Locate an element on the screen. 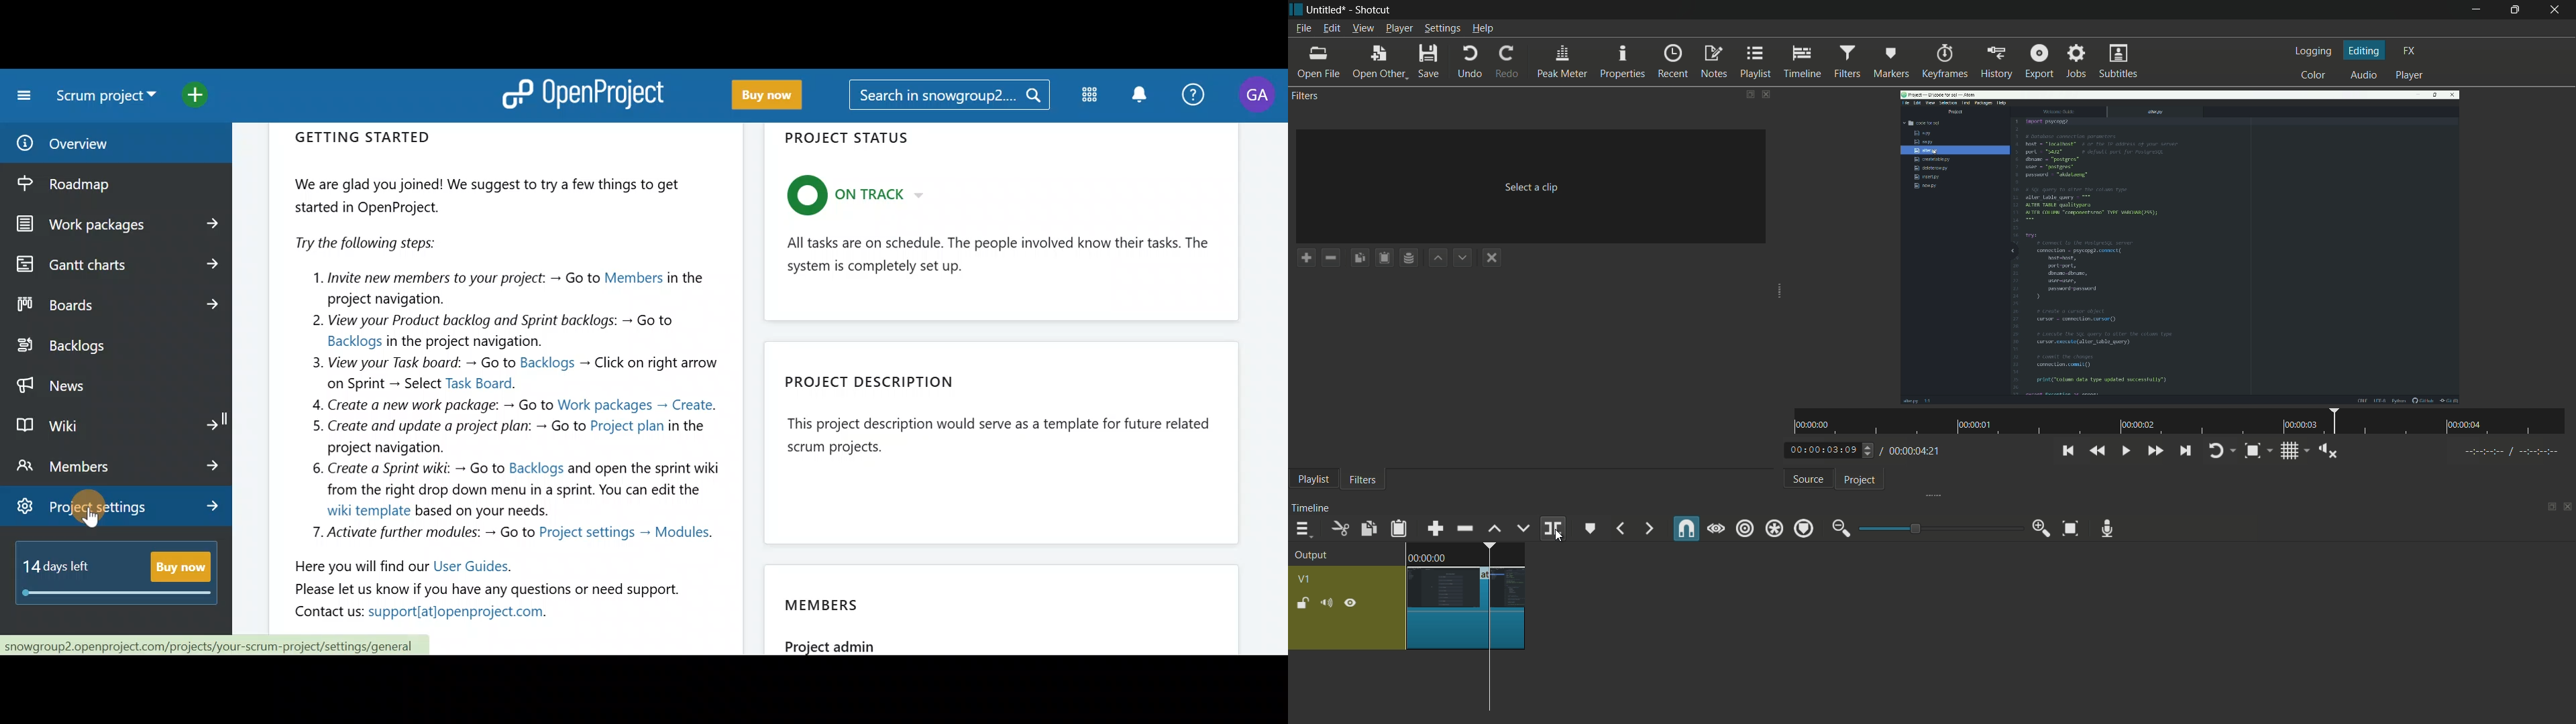 Image resolution: width=2576 pixels, height=728 pixels. properties is located at coordinates (1623, 61).